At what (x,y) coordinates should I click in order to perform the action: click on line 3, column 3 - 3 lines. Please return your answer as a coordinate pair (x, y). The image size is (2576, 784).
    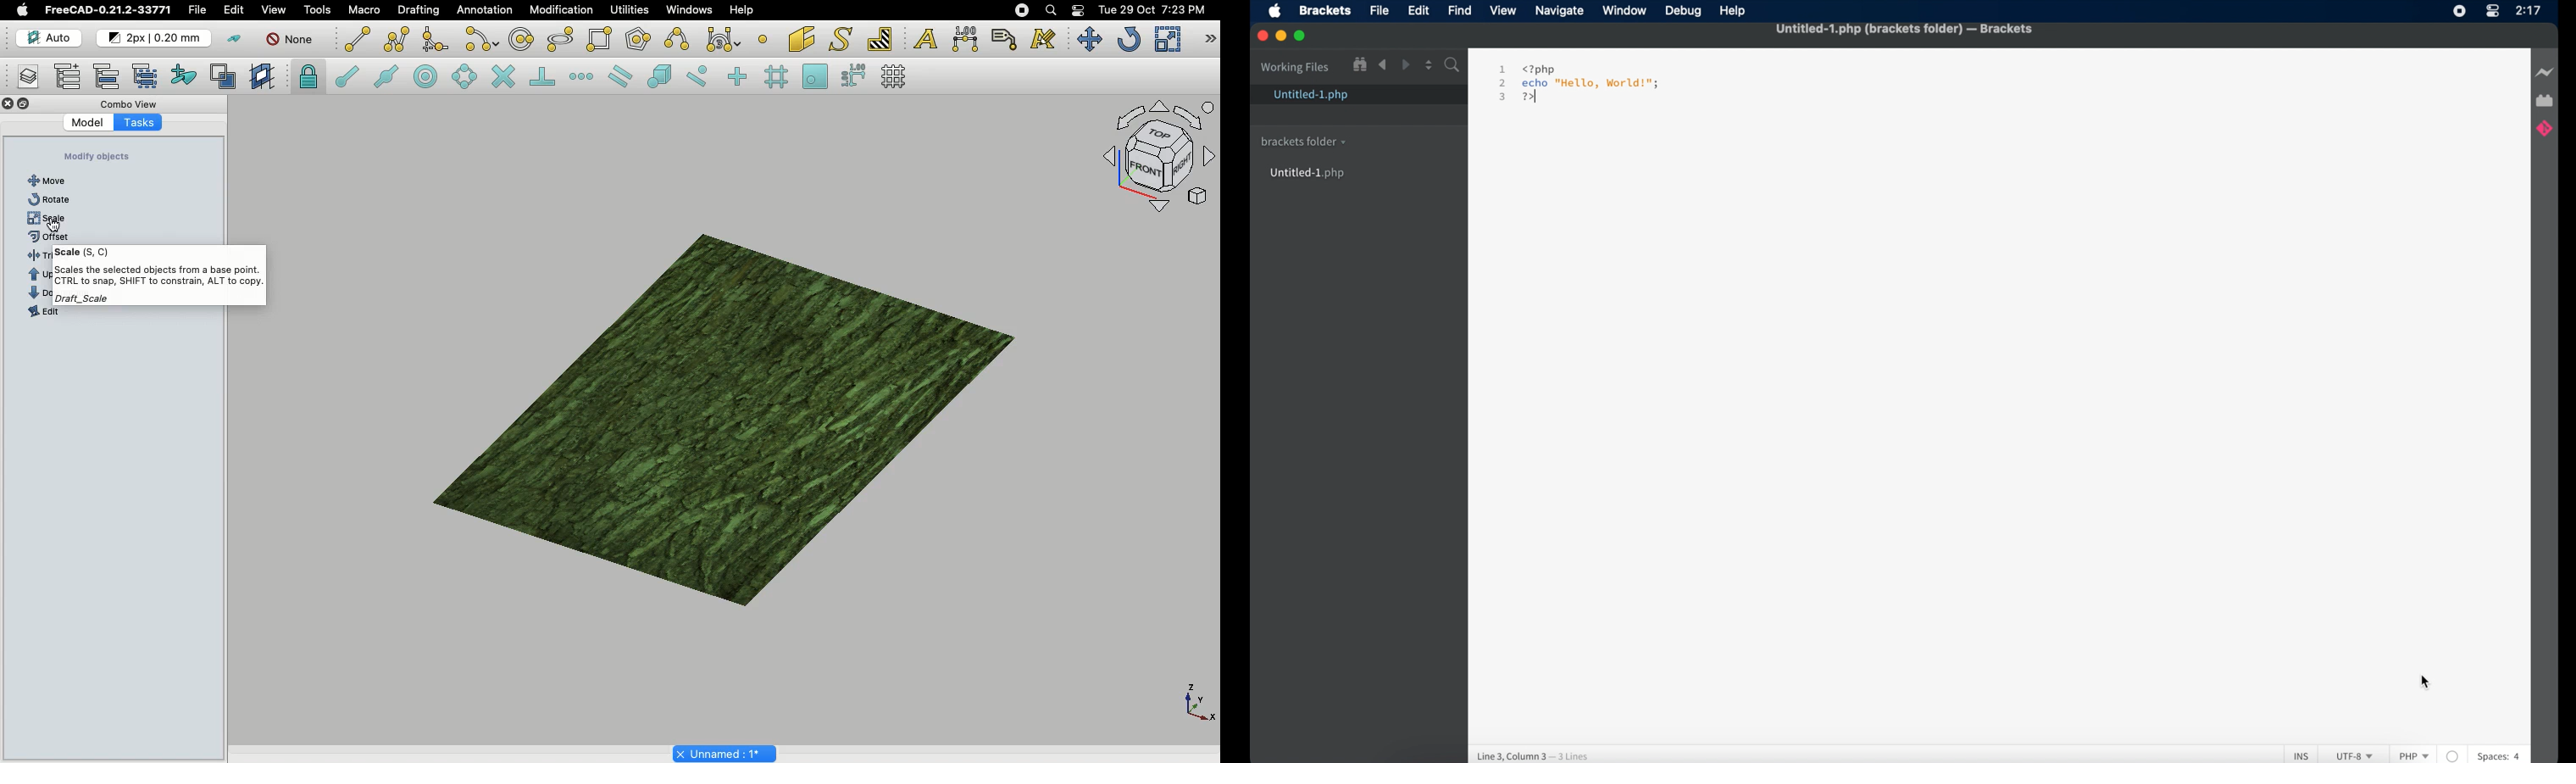
    Looking at the image, I should click on (1537, 754).